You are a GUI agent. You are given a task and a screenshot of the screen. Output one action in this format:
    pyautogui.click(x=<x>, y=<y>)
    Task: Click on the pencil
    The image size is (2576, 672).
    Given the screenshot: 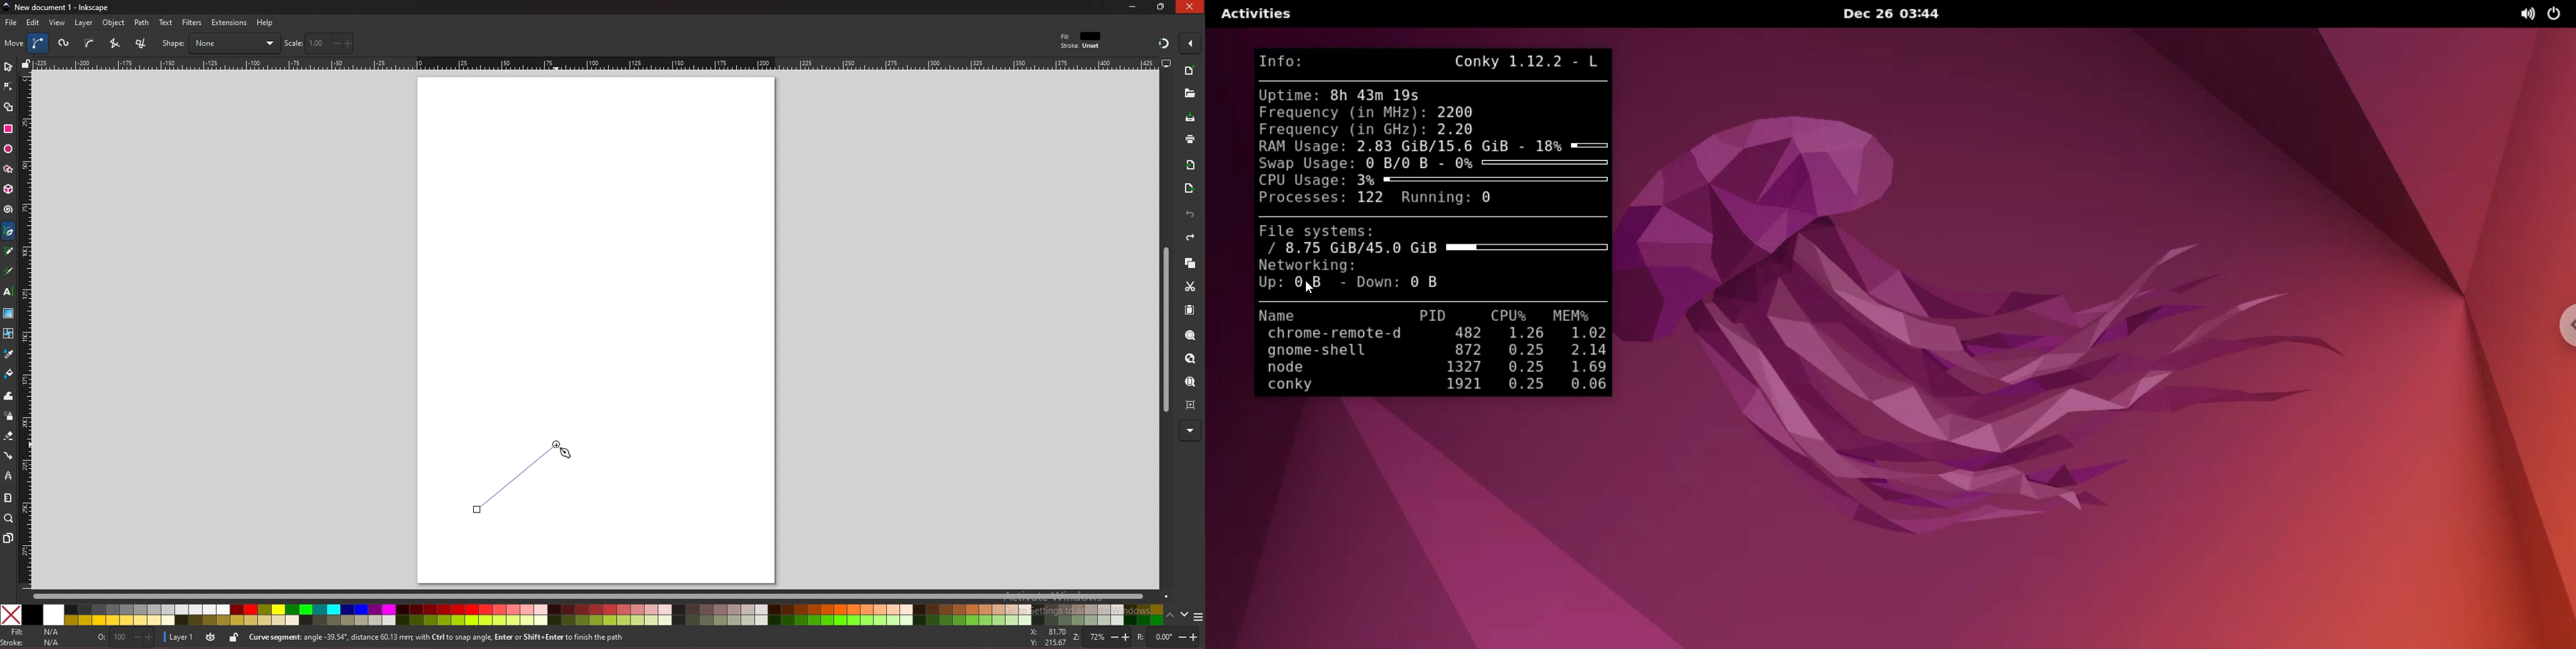 What is the action you would take?
    pyautogui.click(x=12, y=252)
    